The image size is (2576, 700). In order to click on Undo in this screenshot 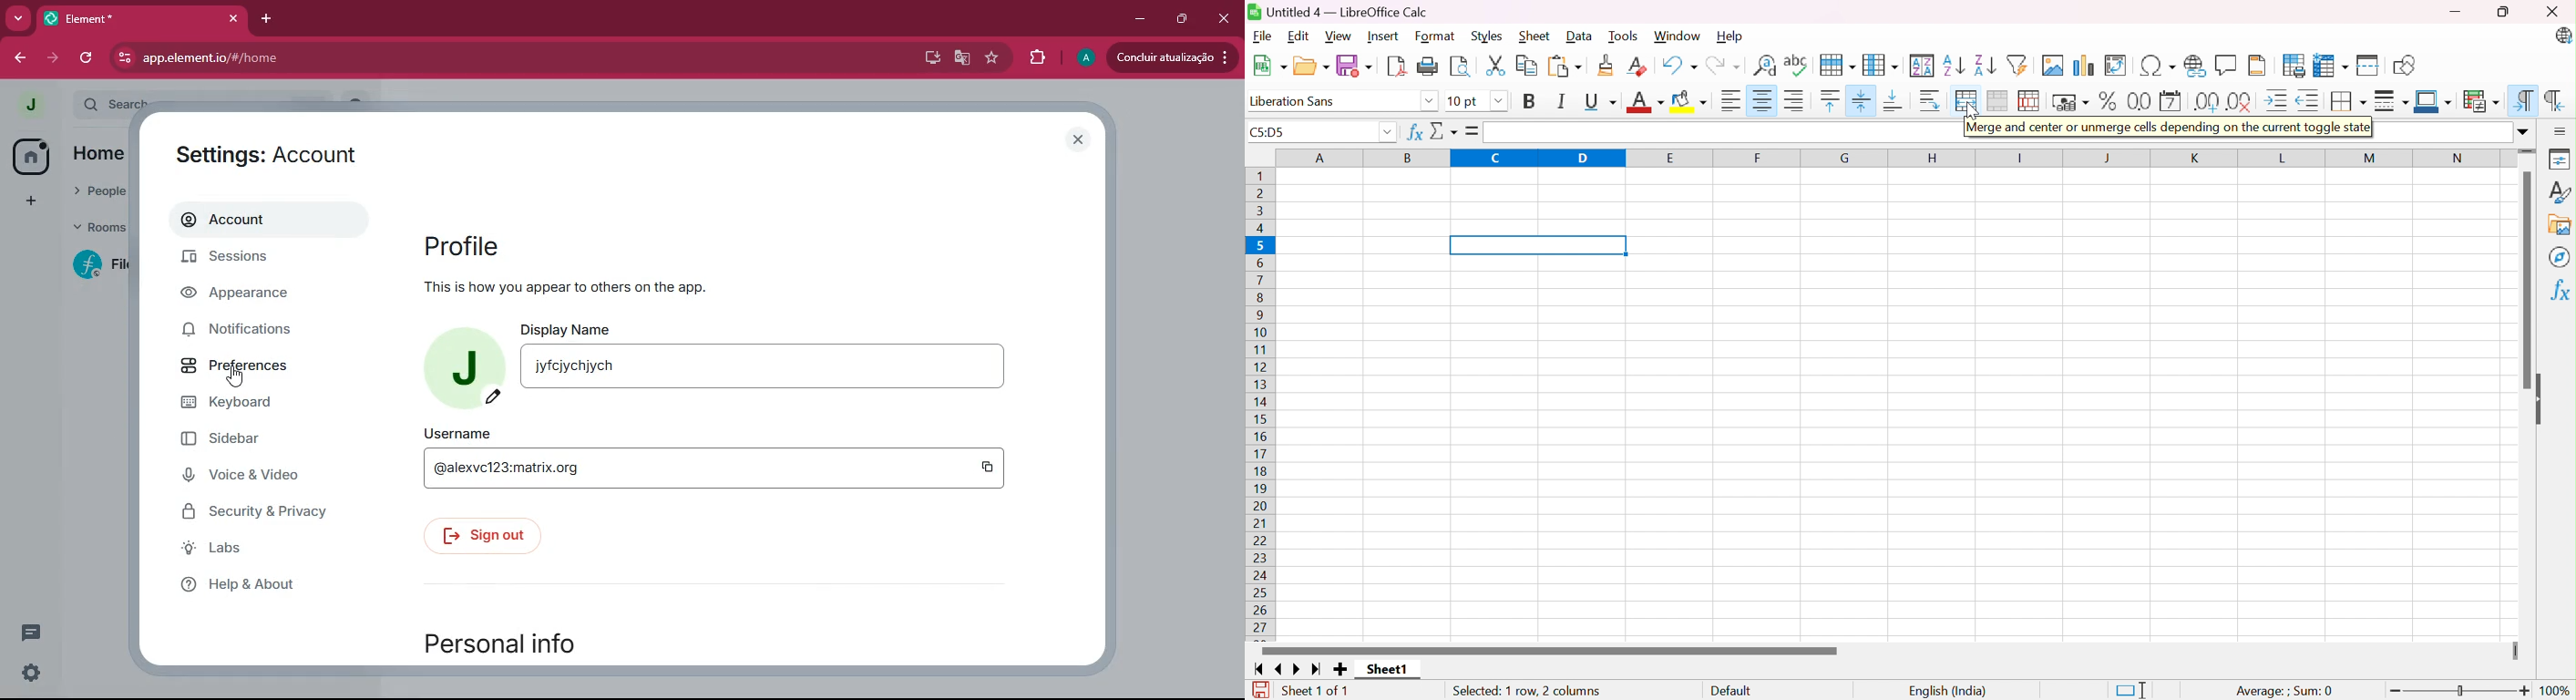, I will do `click(1679, 64)`.